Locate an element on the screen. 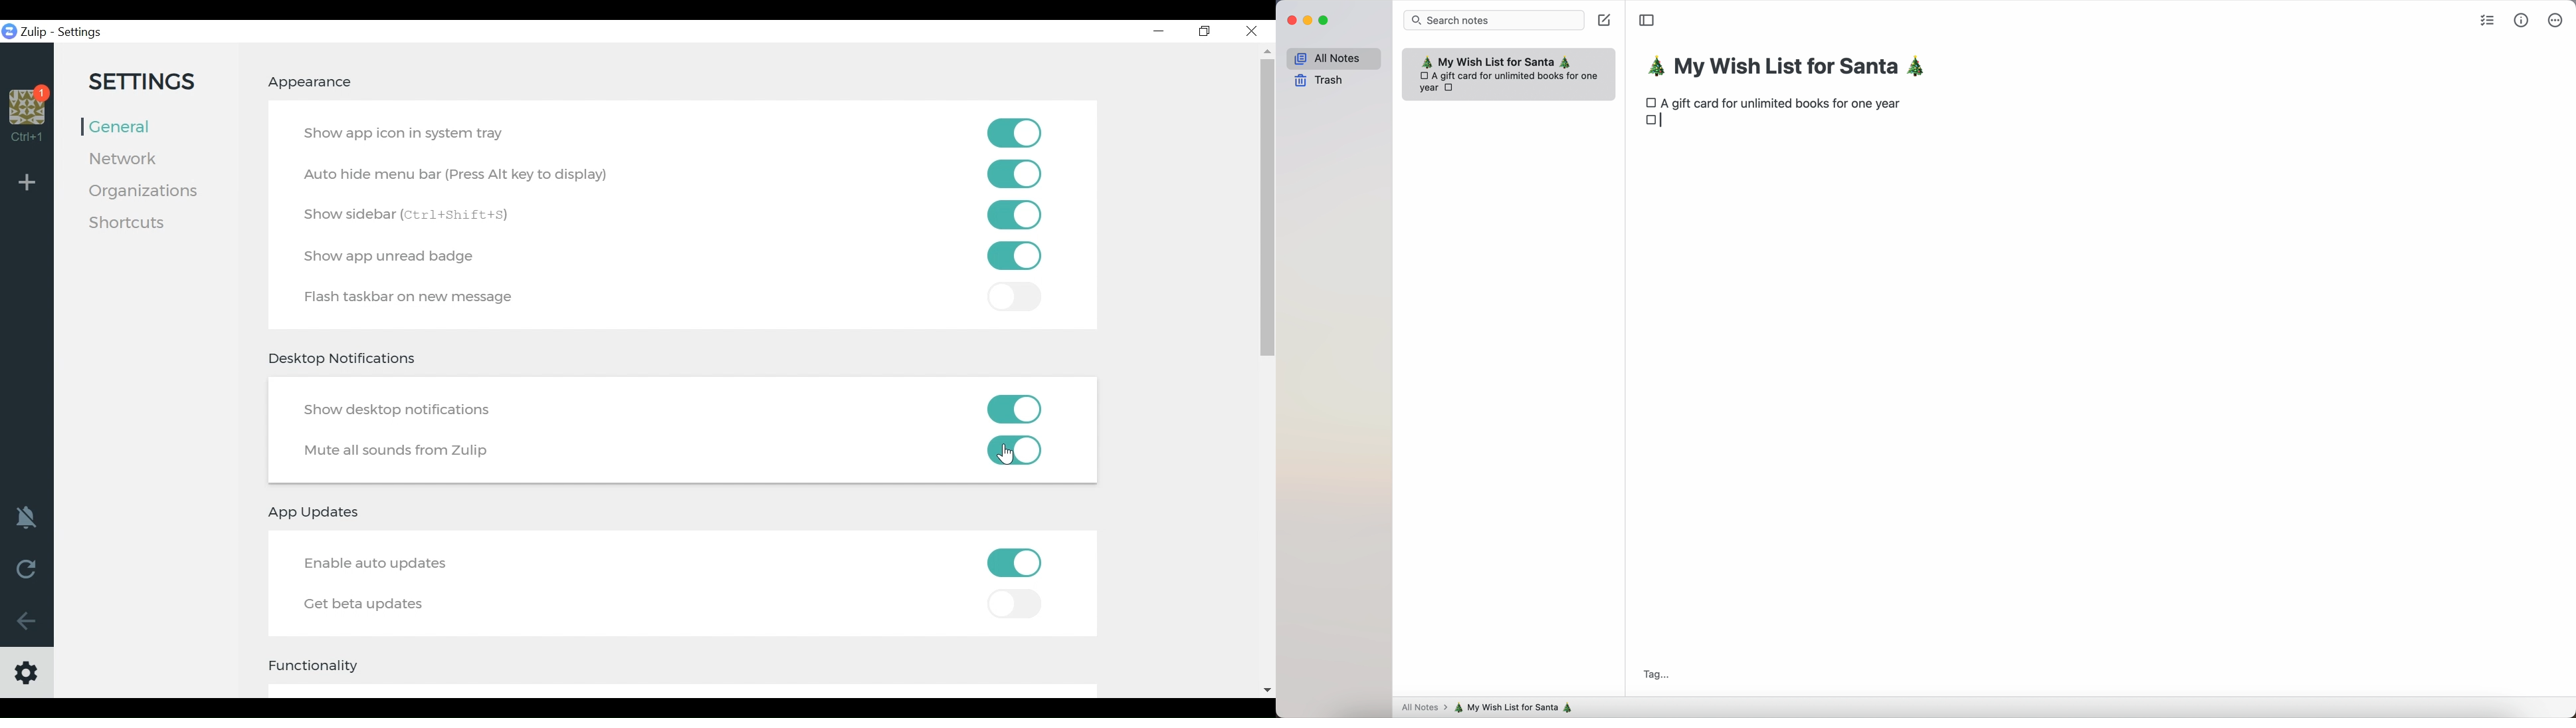 The image size is (2576, 728). Toggle on/off show app on system tray is located at coordinates (1015, 132).